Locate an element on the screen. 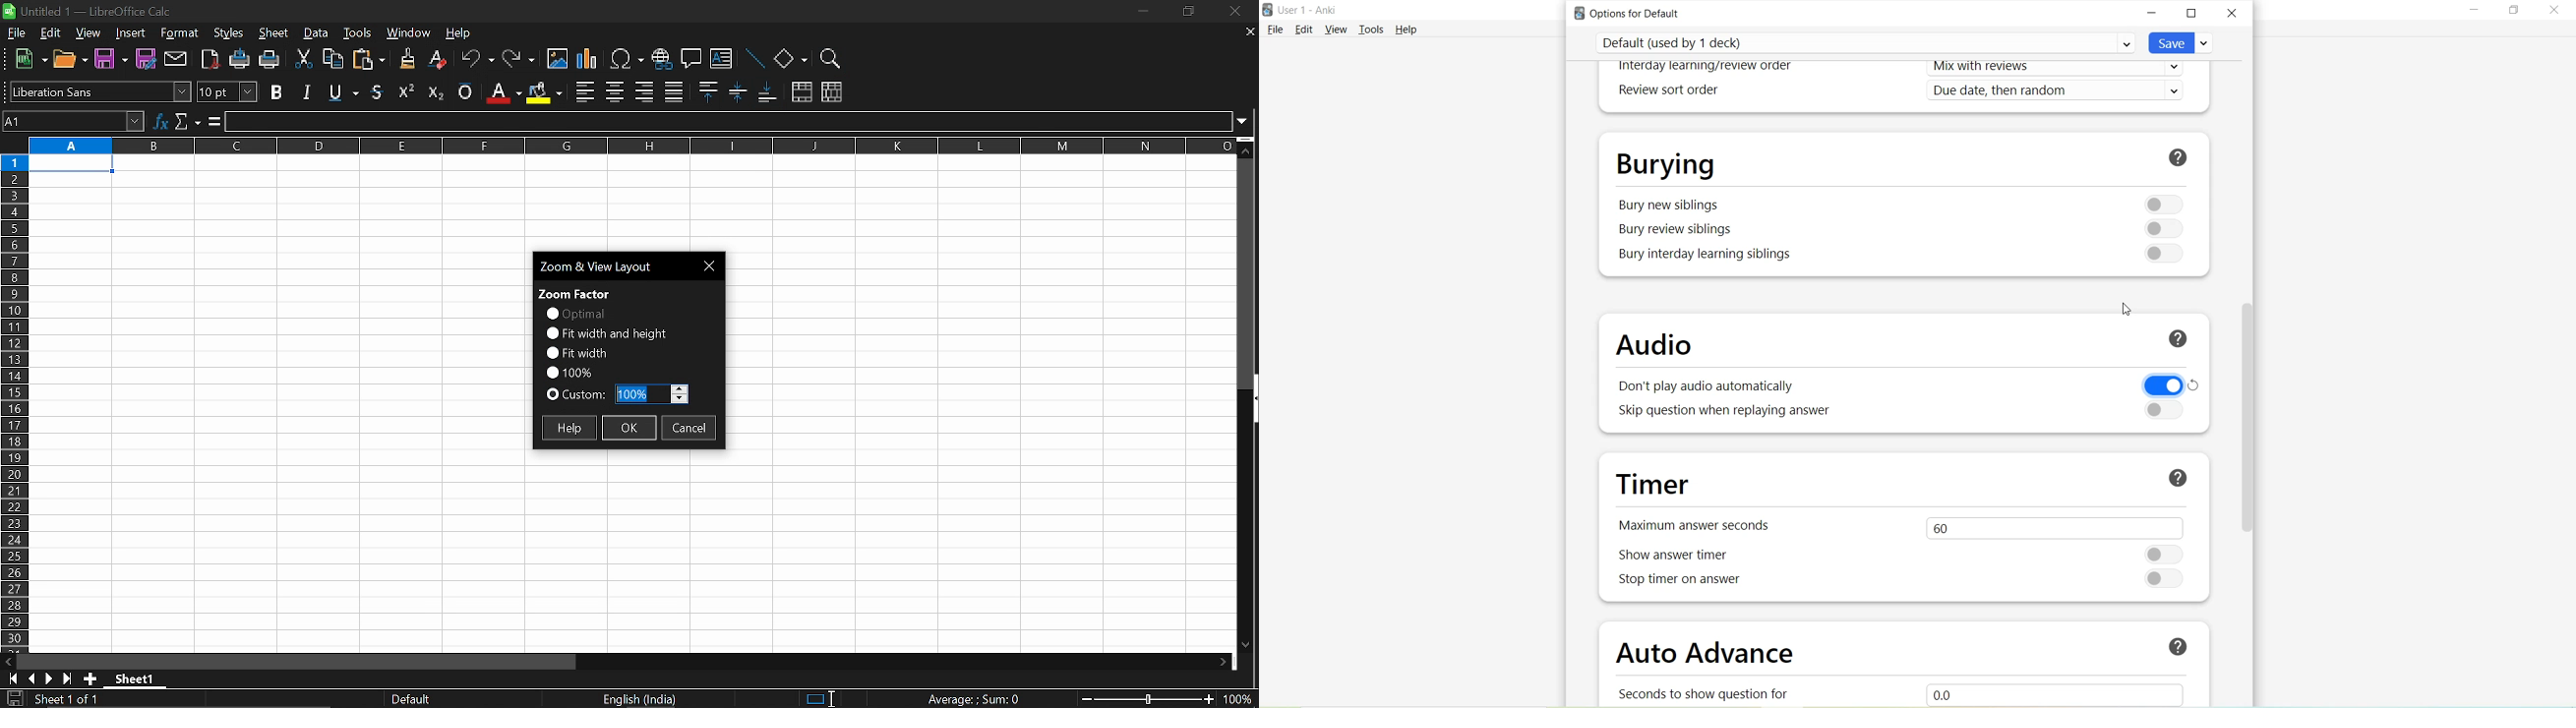 This screenshot has height=728, width=2576. align left is located at coordinates (585, 92).